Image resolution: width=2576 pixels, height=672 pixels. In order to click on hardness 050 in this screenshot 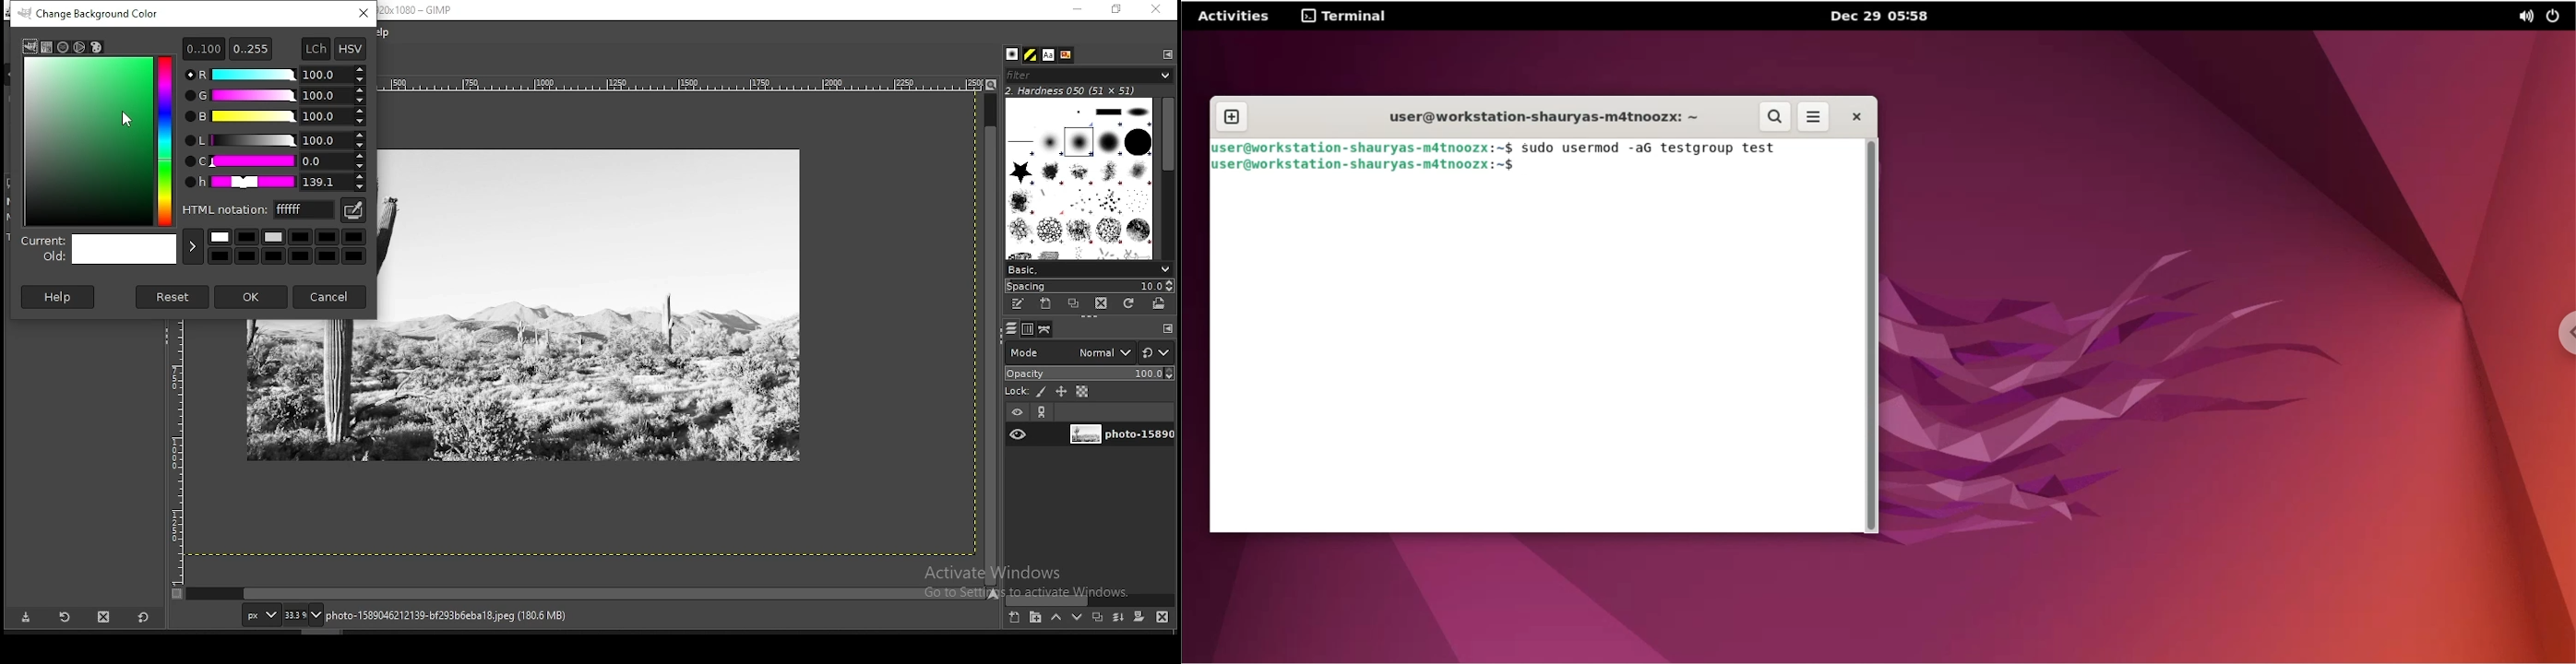, I will do `click(1093, 90)`.